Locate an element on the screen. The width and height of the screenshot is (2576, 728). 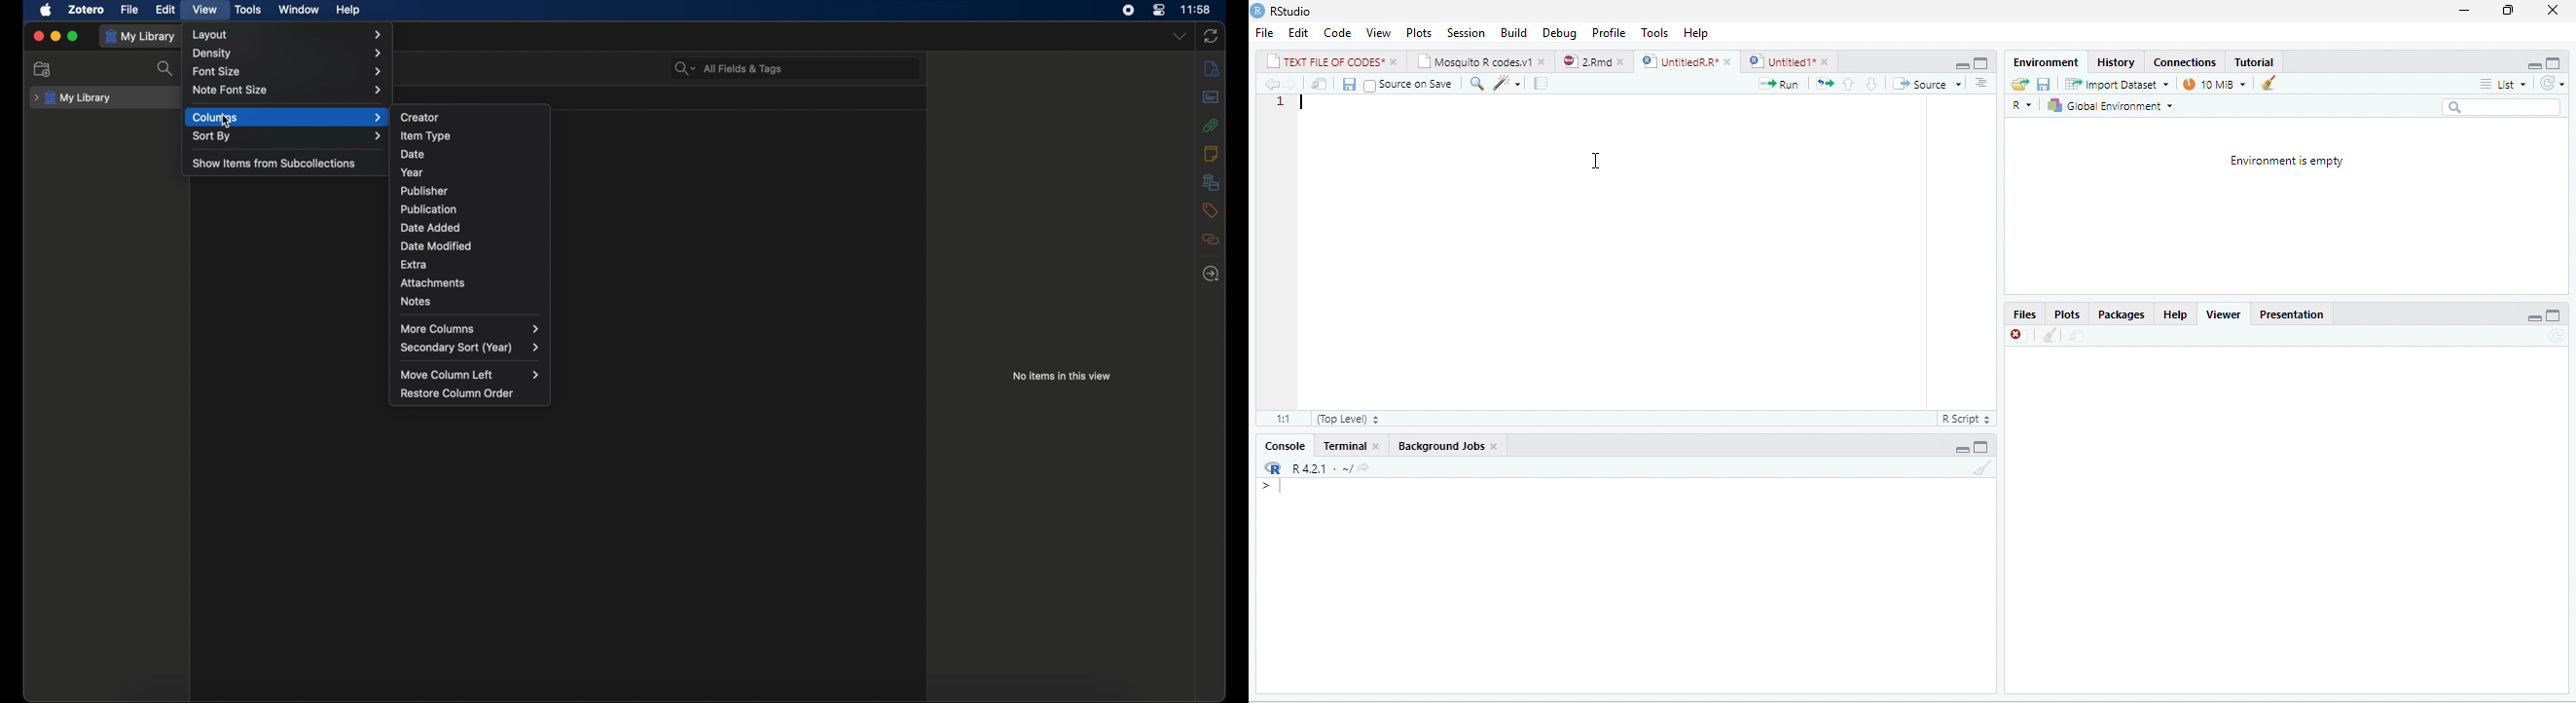
Code is located at coordinates (1336, 31).